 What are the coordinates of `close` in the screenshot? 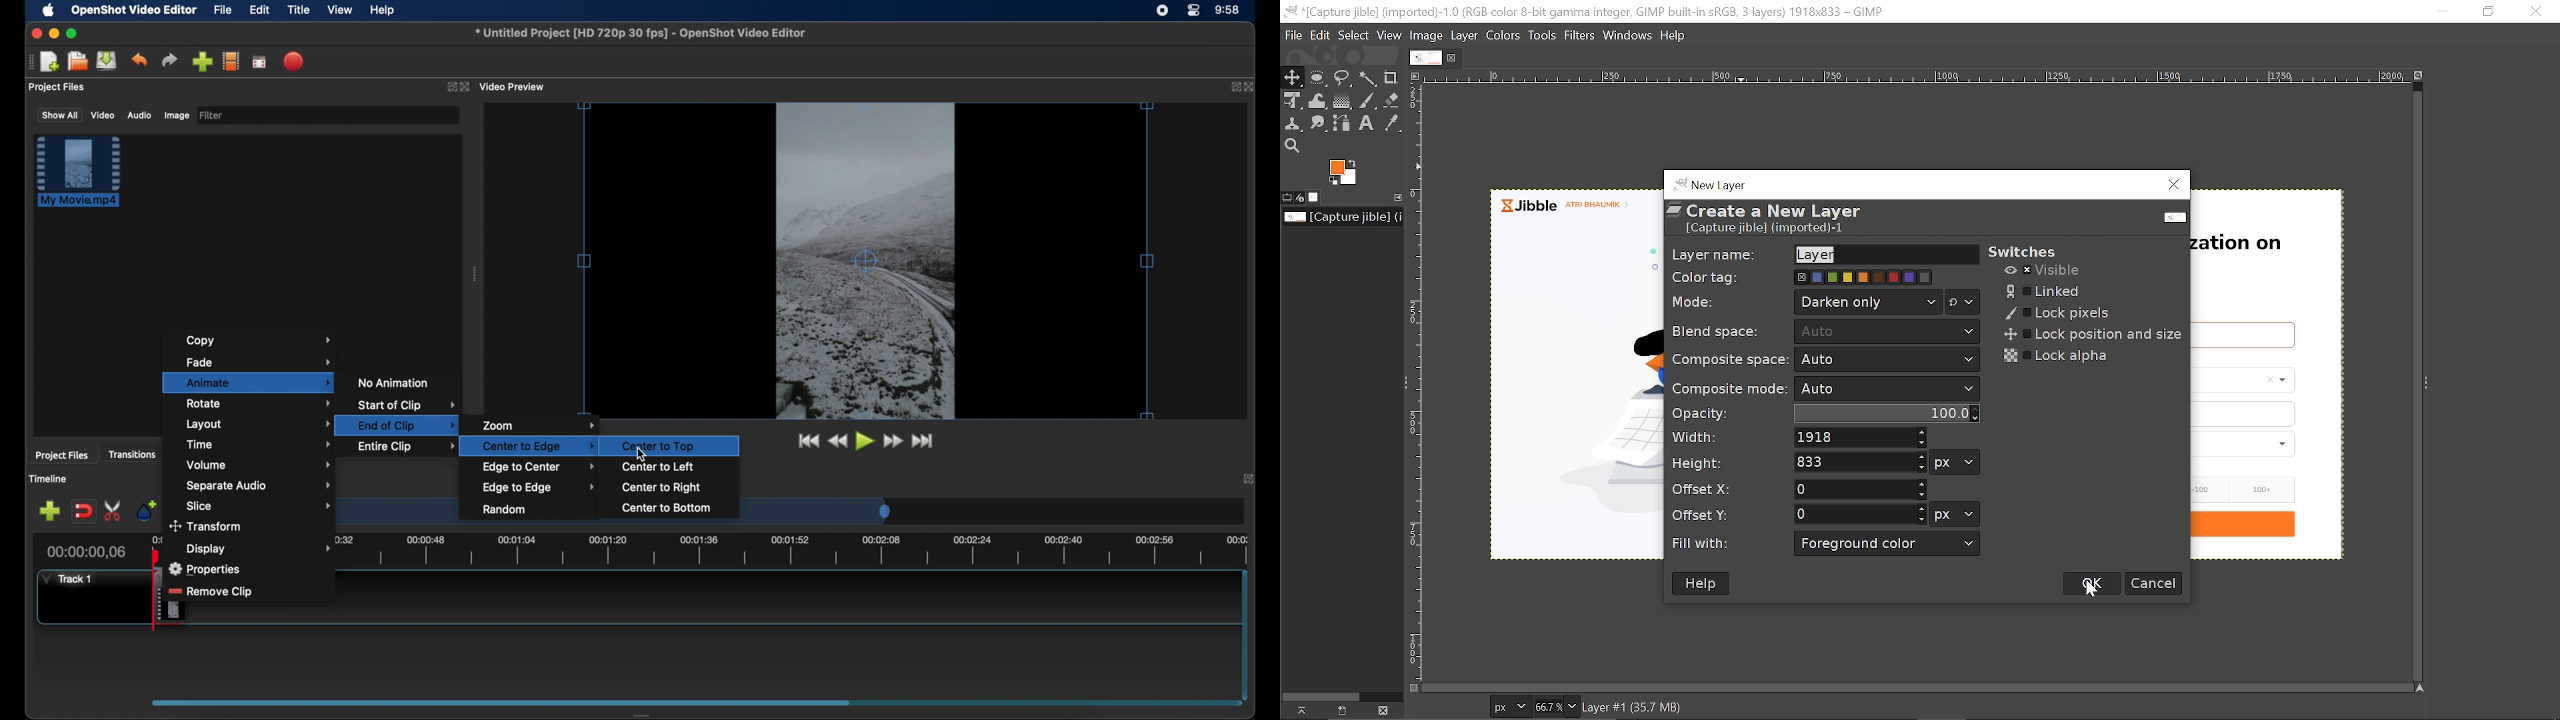 It's located at (1385, 709).